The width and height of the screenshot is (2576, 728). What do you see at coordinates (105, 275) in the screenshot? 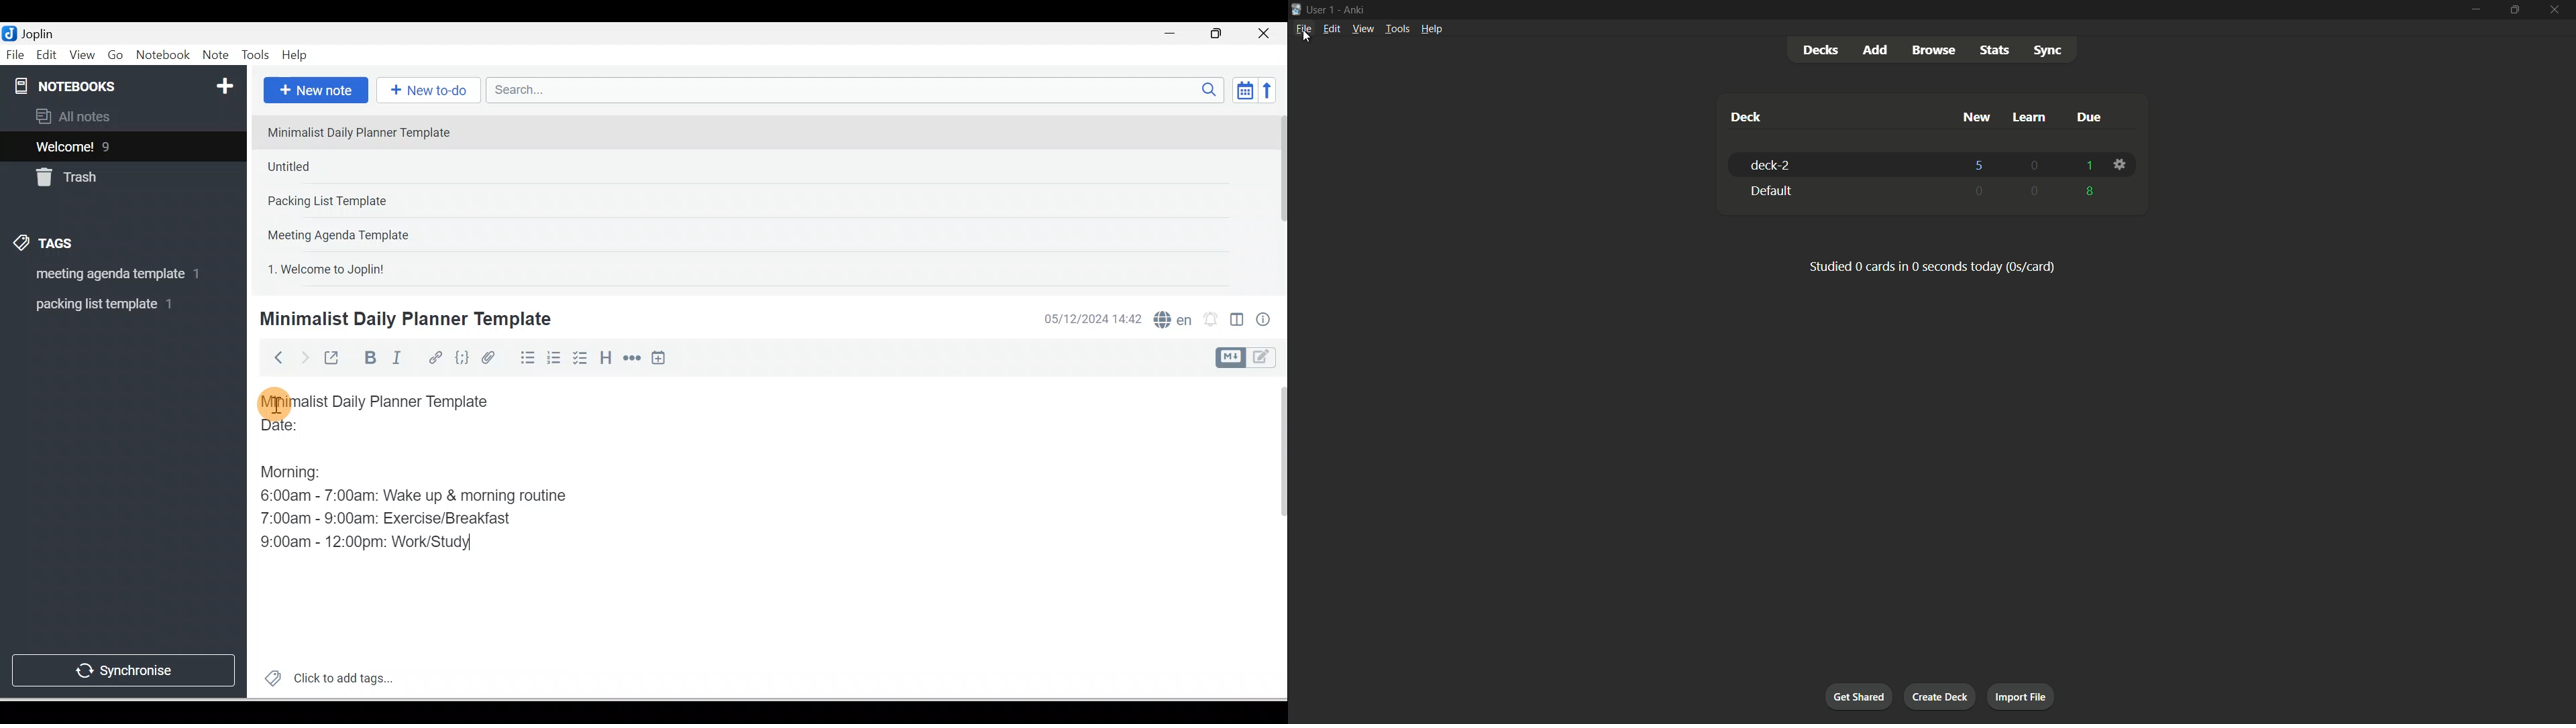
I see `Tag 1` at bounding box center [105, 275].